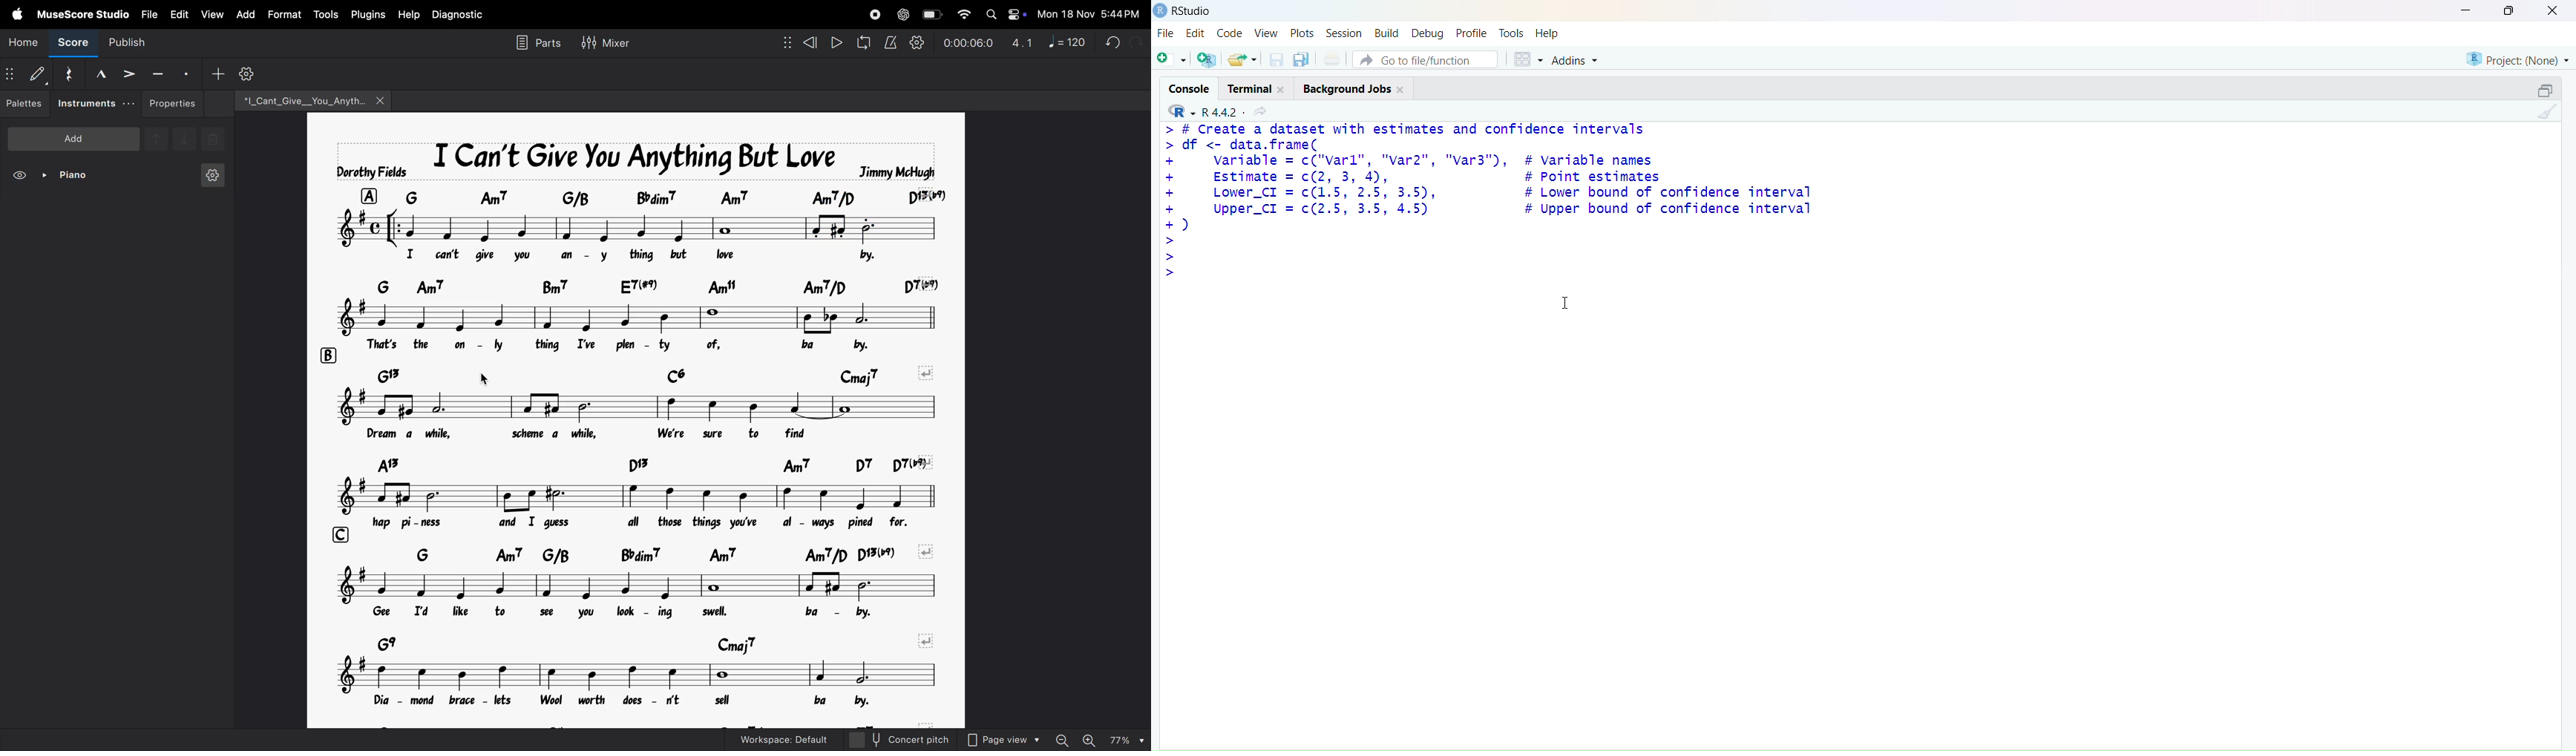 This screenshot has width=2576, height=756. Describe the element at coordinates (1276, 57) in the screenshot. I see `save current document` at that location.